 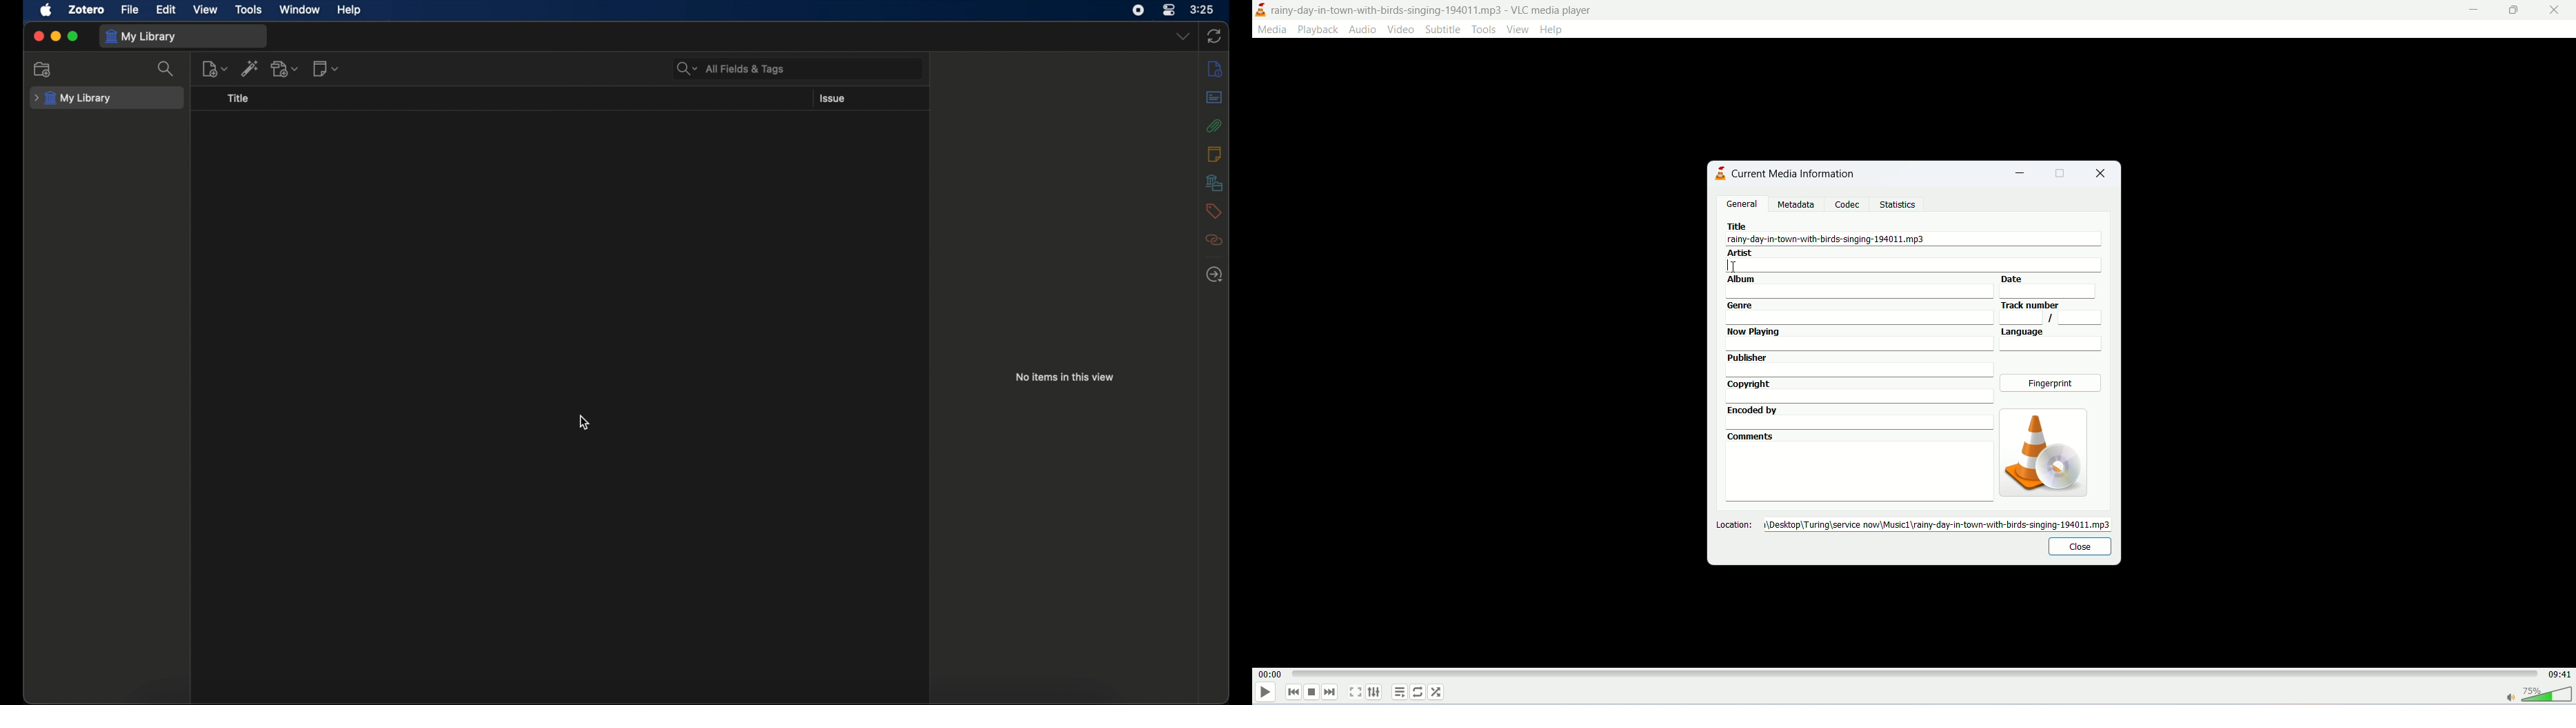 What do you see at coordinates (326, 69) in the screenshot?
I see `new note` at bounding box center [326, 69].